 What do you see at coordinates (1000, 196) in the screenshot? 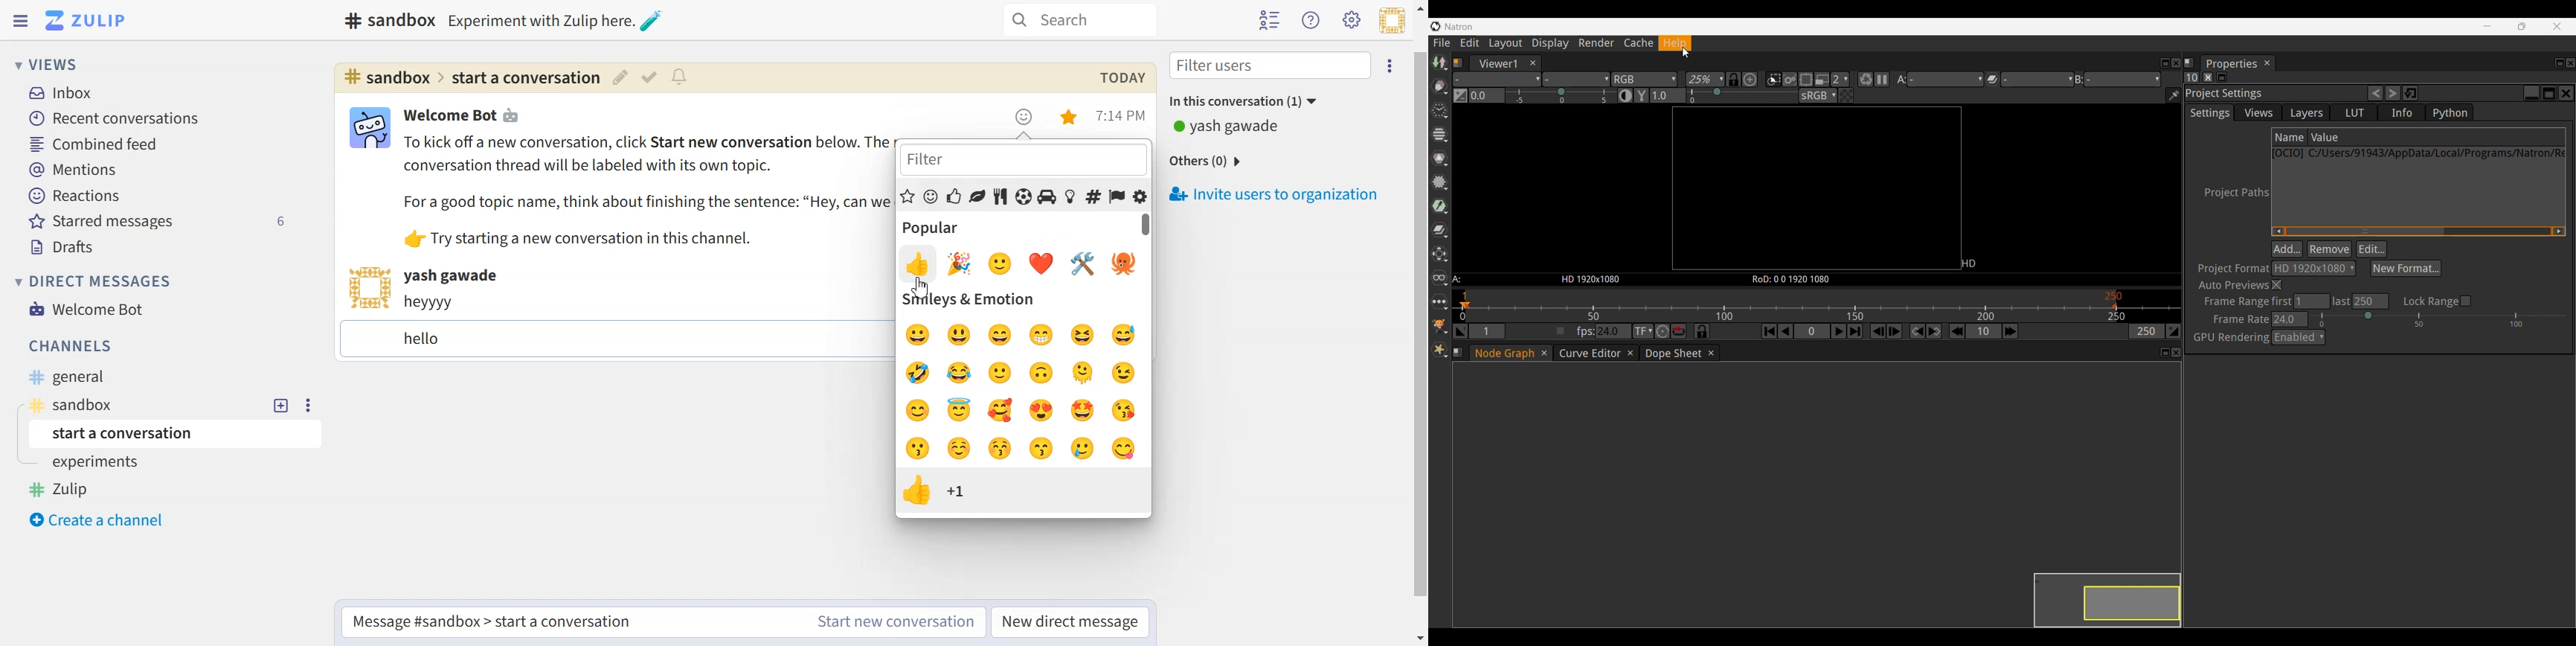
I see `Food and drinks` at bounding box center [1000, 196].